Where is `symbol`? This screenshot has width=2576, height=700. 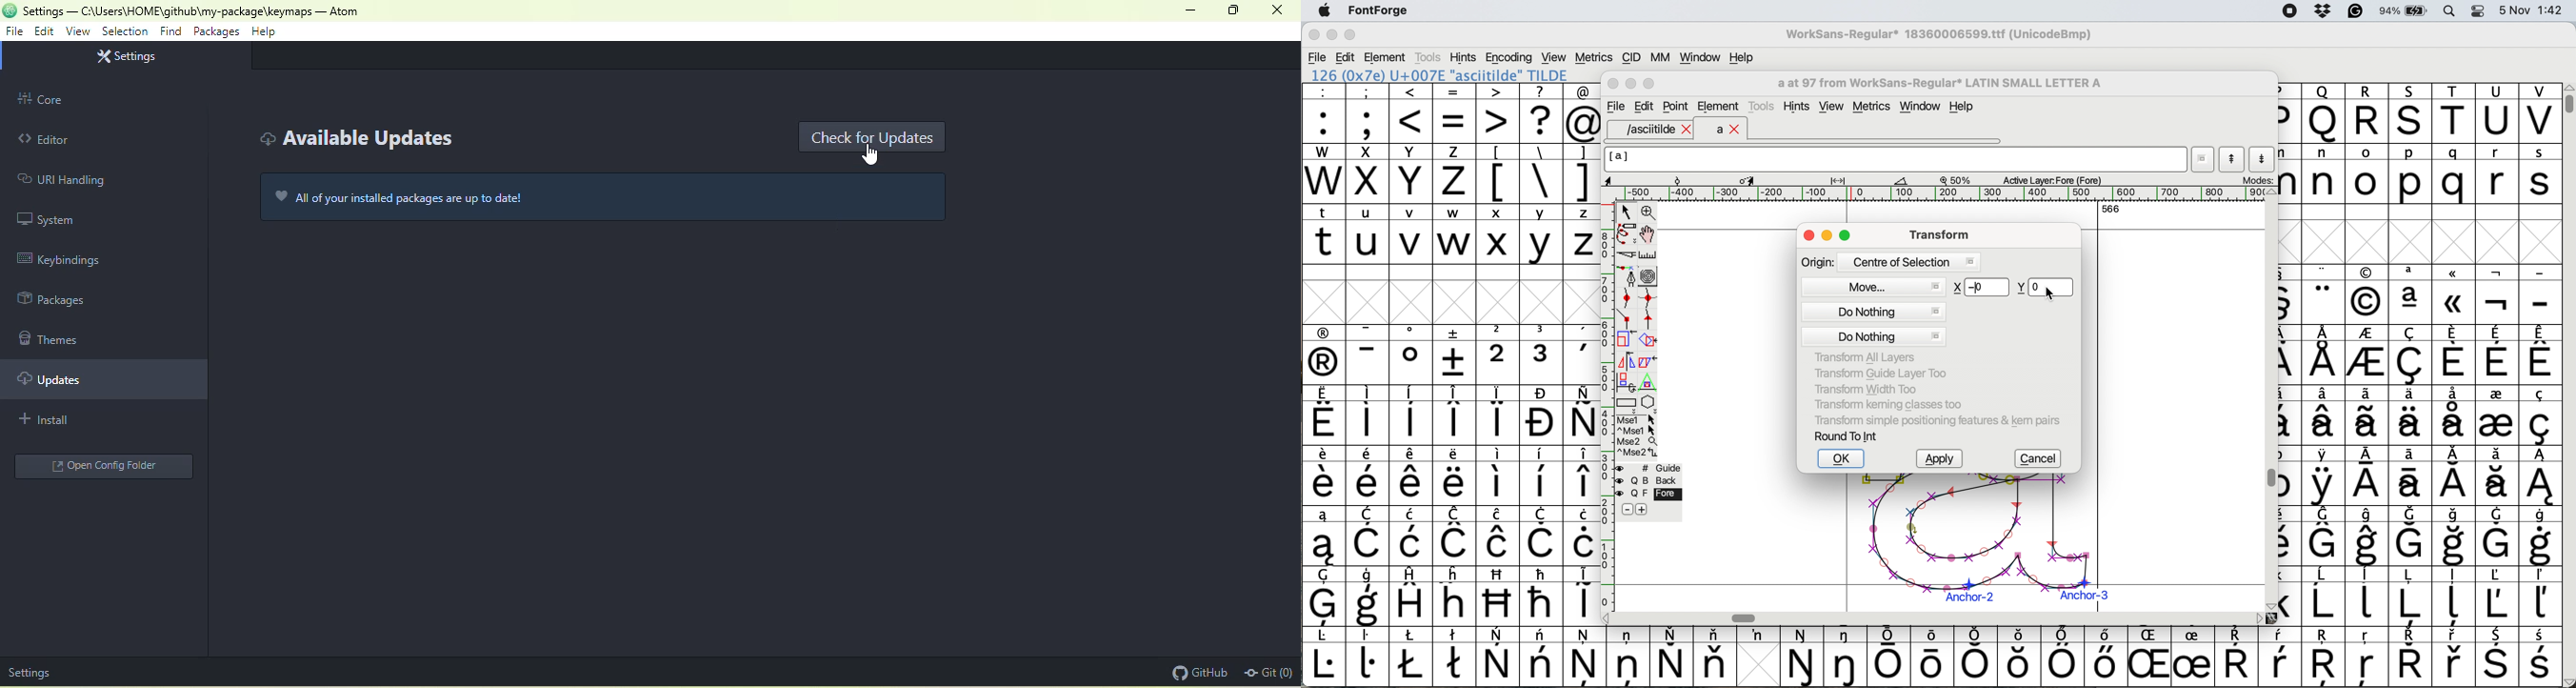
symbol is located at coordinates (2236, 657).